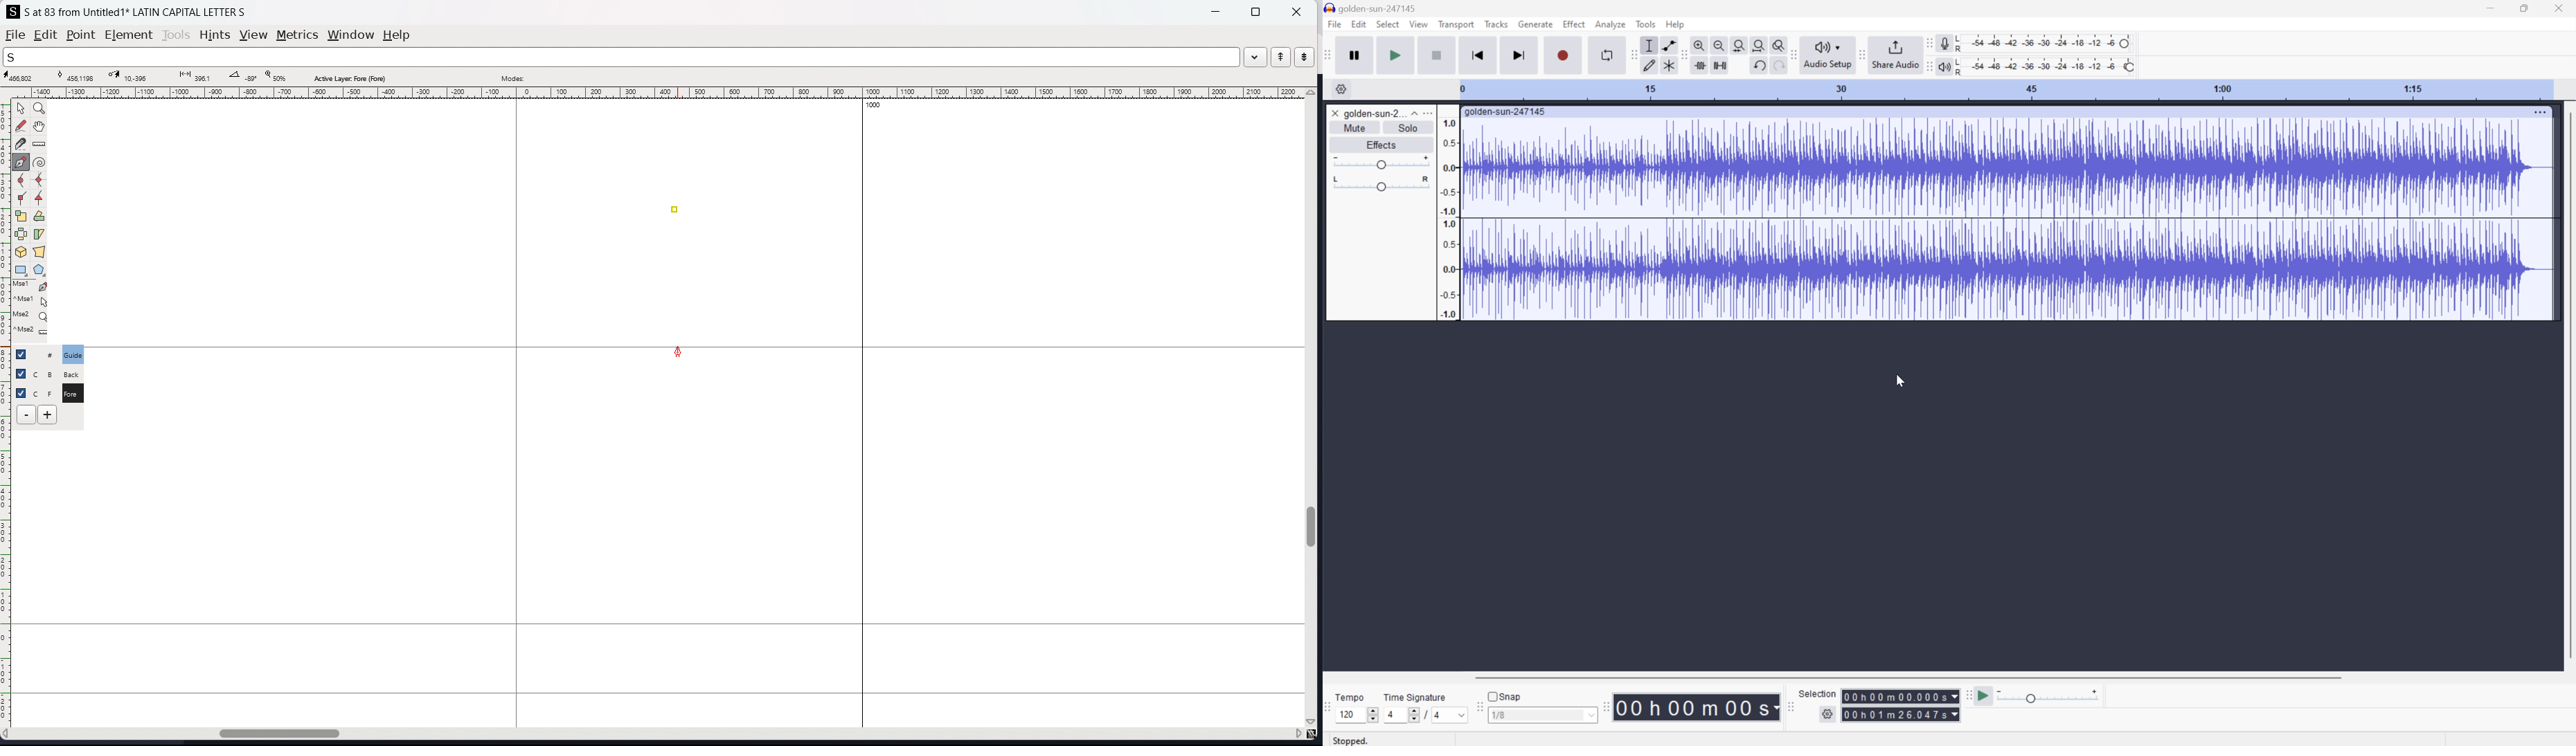 The image size is (2576, 756). What do you see at coordinates (39, 145) in the screenshot?
I see `measure distance, angle between two points` at bounding box center [39, 145].